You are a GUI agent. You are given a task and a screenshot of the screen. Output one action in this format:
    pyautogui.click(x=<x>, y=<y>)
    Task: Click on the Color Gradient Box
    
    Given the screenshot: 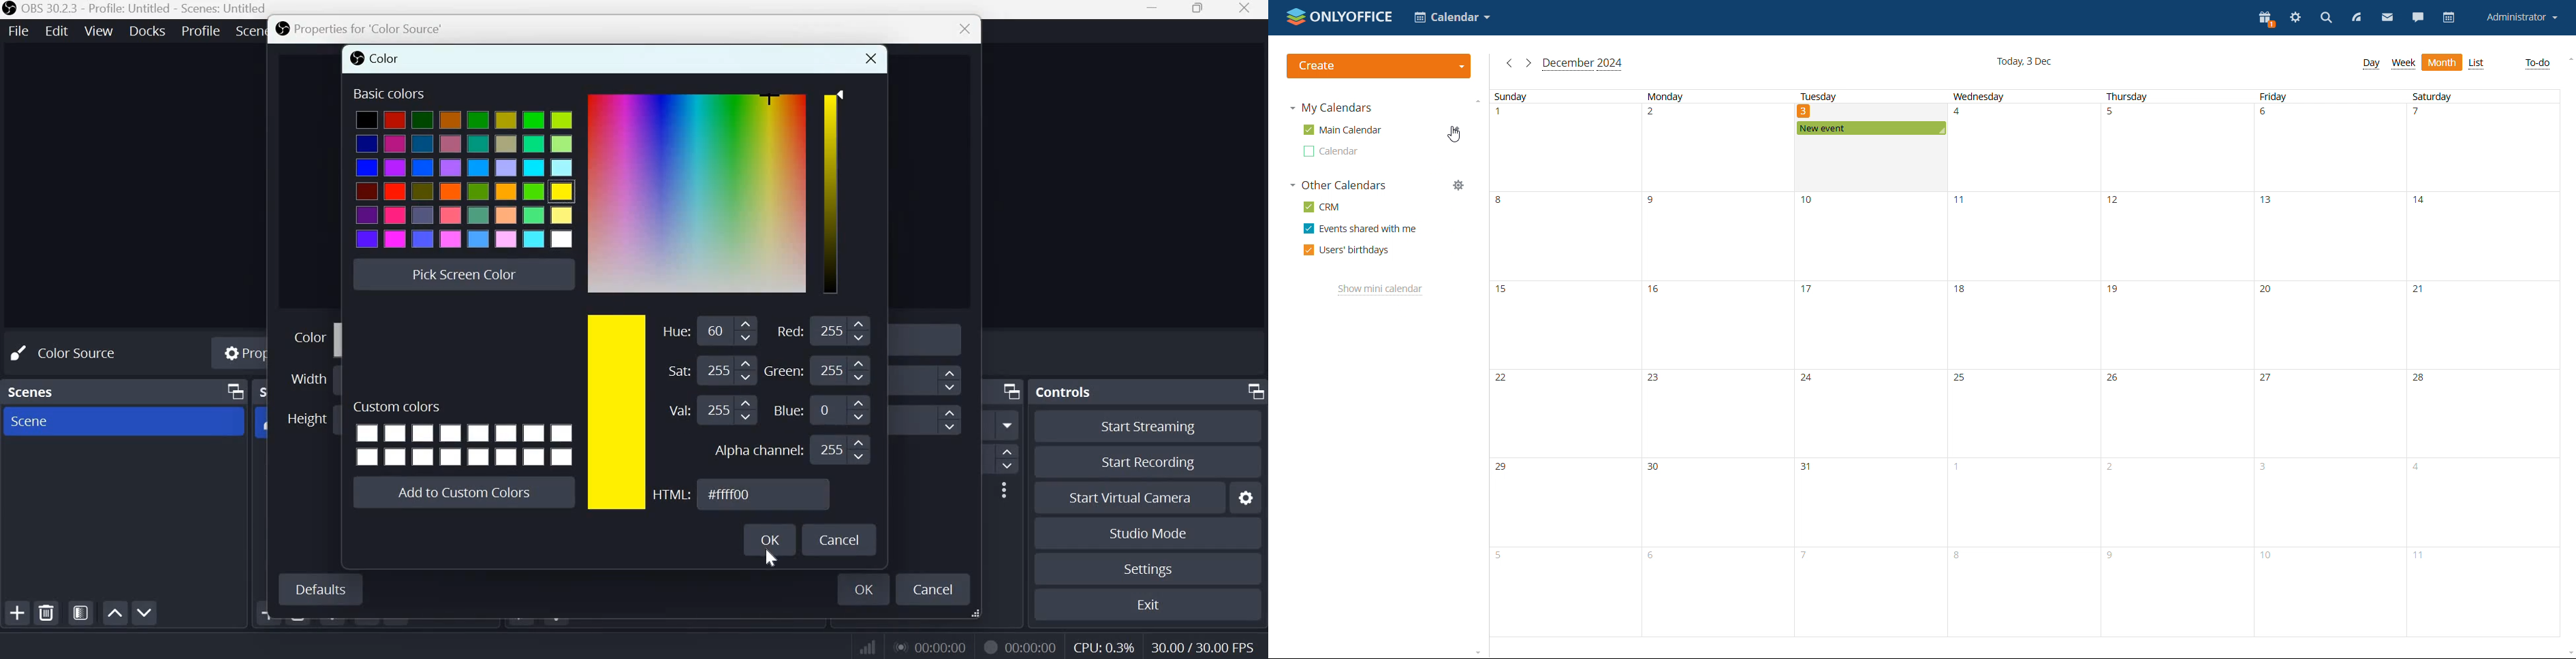 What is the action you would take?
    pyautogui.click(x=698, y=193)
    